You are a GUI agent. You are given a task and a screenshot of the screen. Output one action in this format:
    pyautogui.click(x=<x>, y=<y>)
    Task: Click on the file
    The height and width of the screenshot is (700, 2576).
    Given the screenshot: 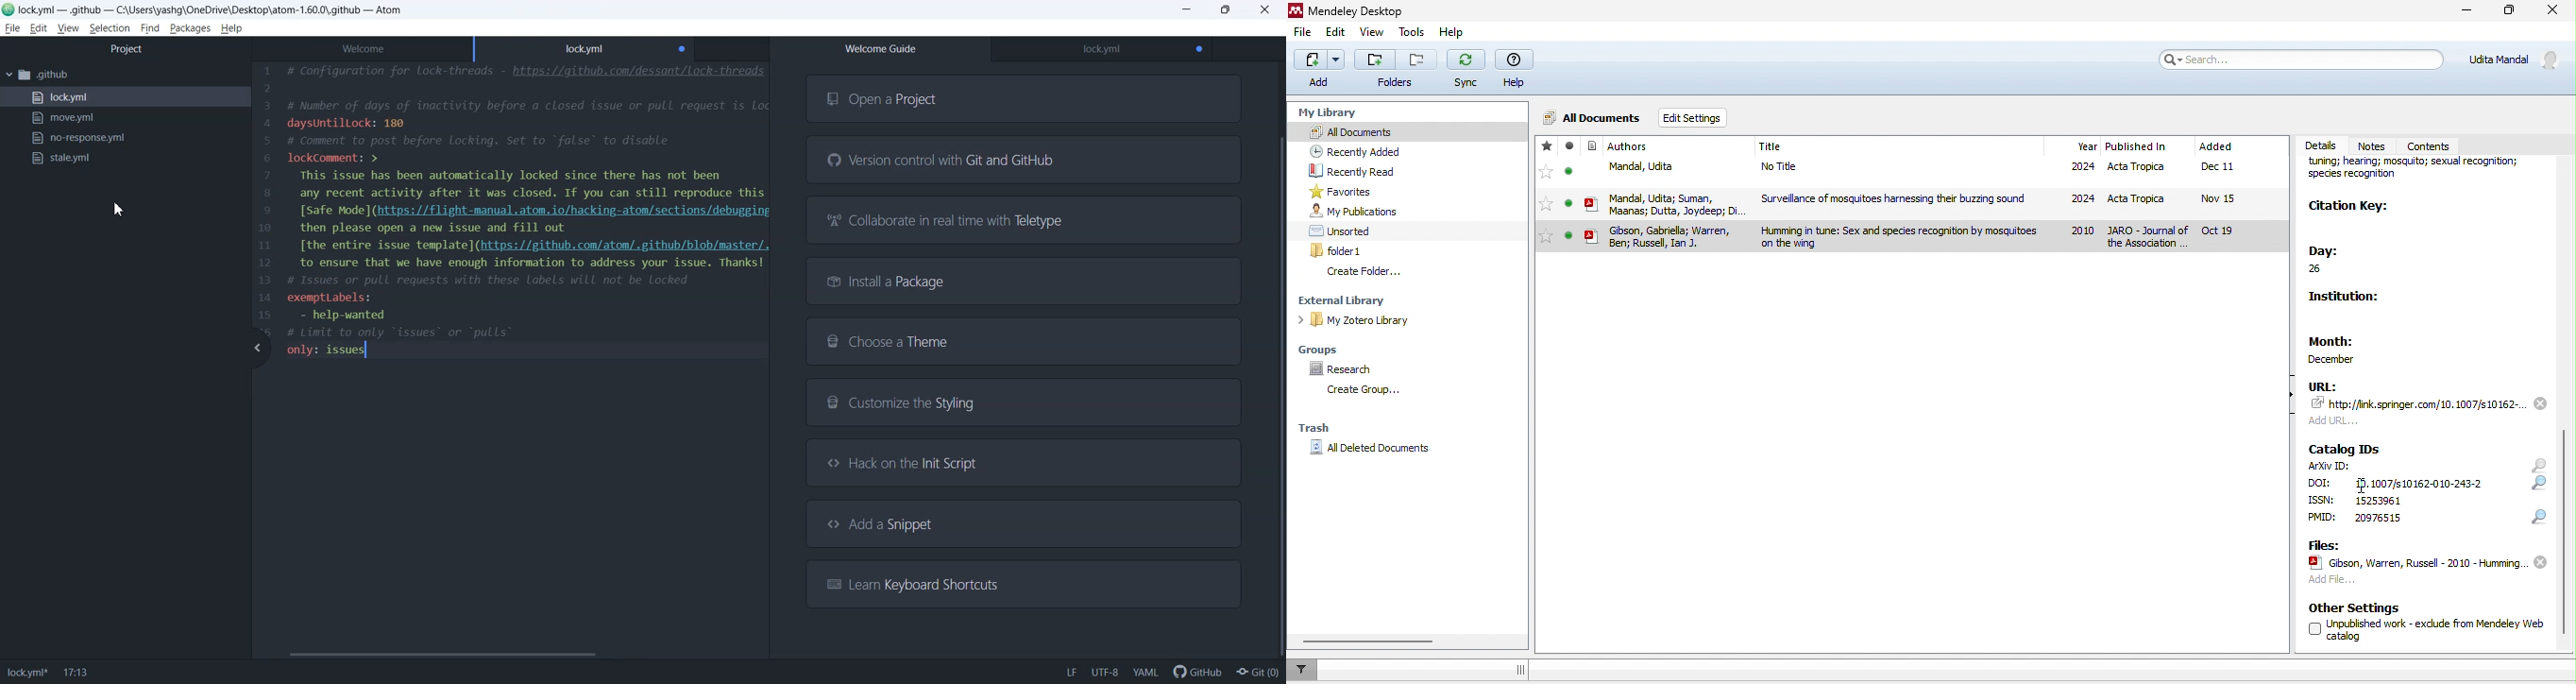 What is the action you would take?
    pyautogui.click(x=1303, y=34)
    